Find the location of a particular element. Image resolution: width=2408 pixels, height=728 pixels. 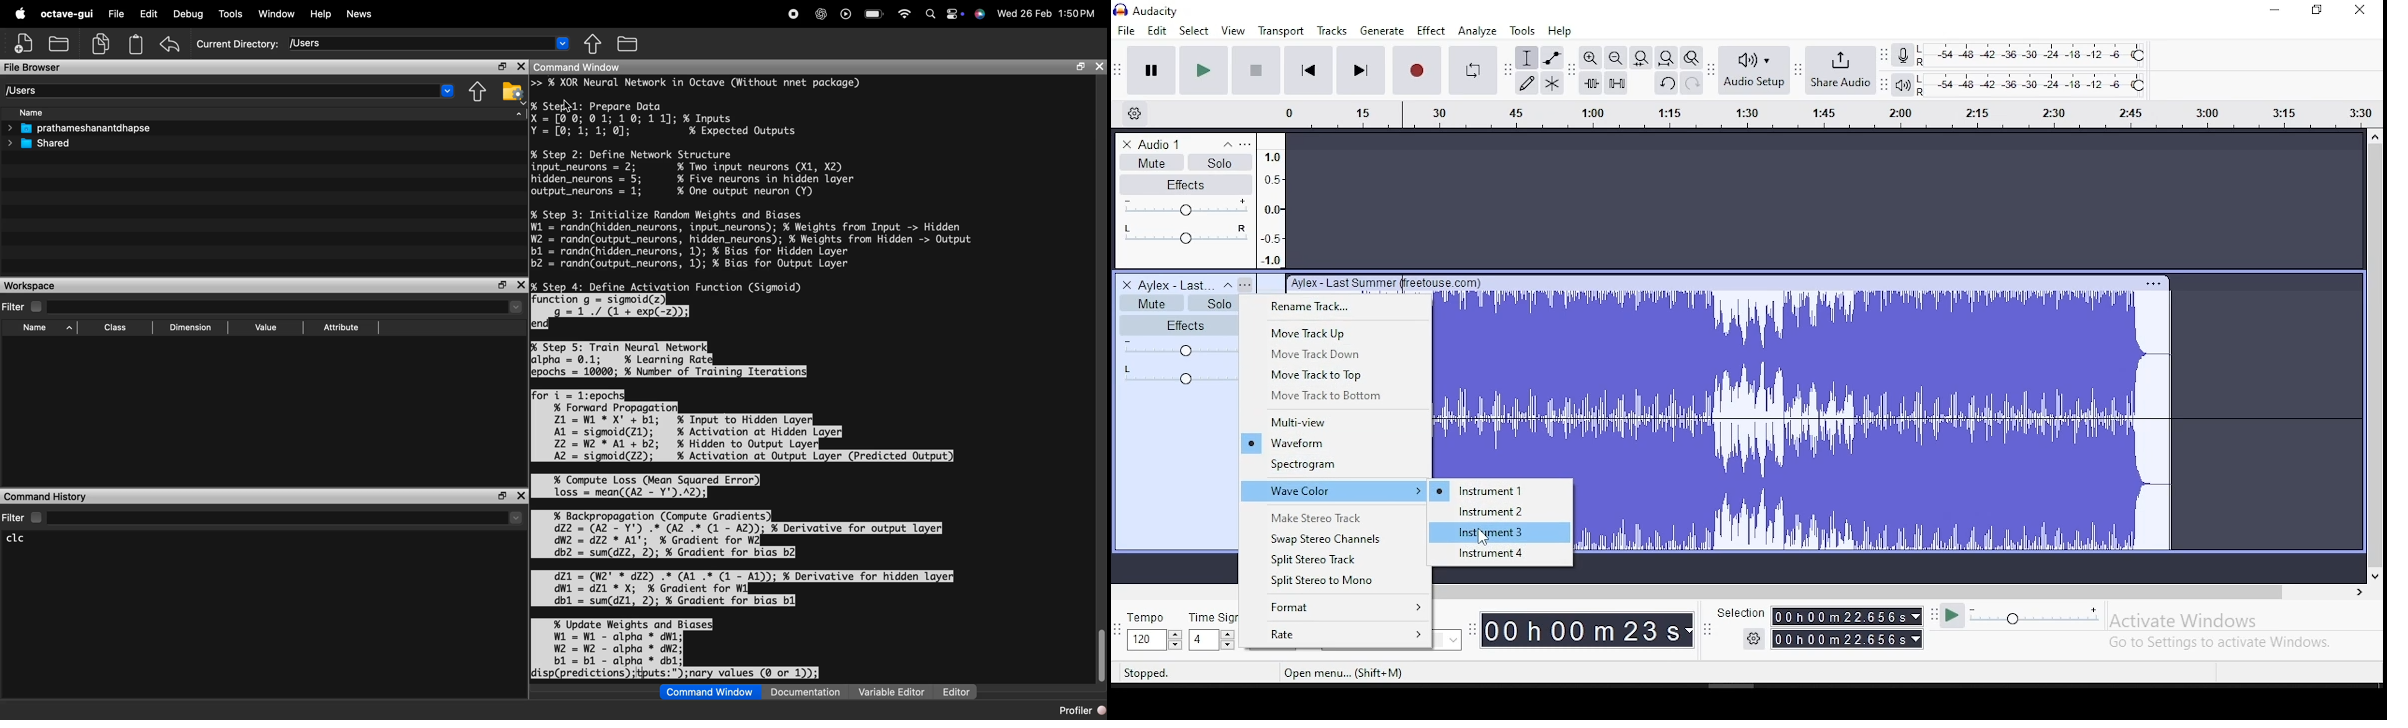

record is located at coordinates (1416, 70).